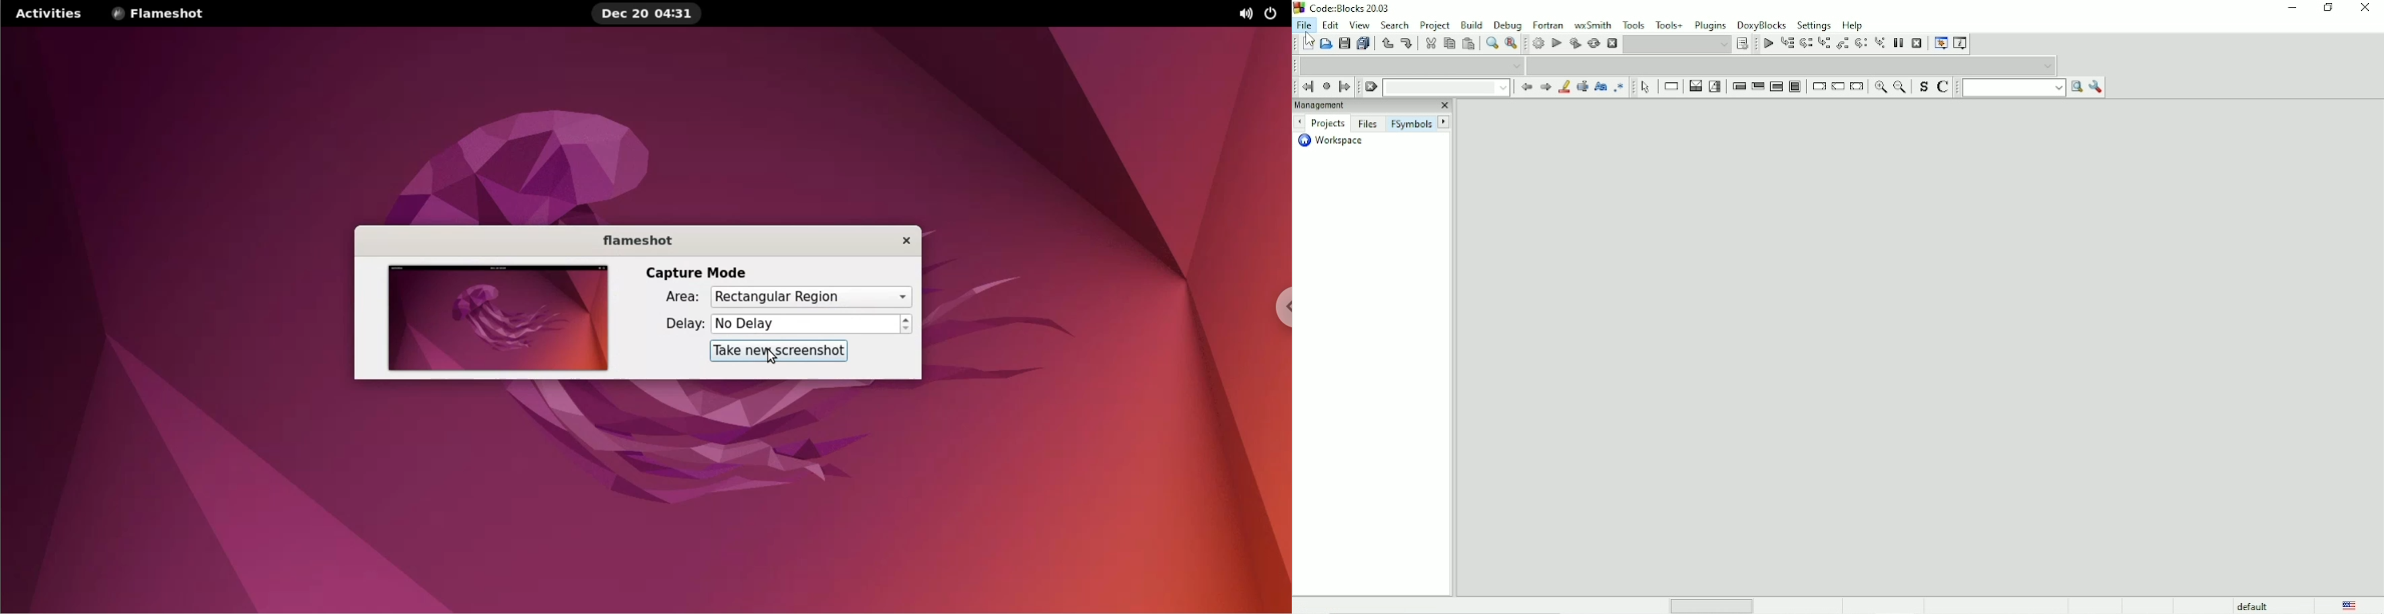 The width and height of the screenshot is (2408, 616). I want to click on Various info, so click(1962, 42).